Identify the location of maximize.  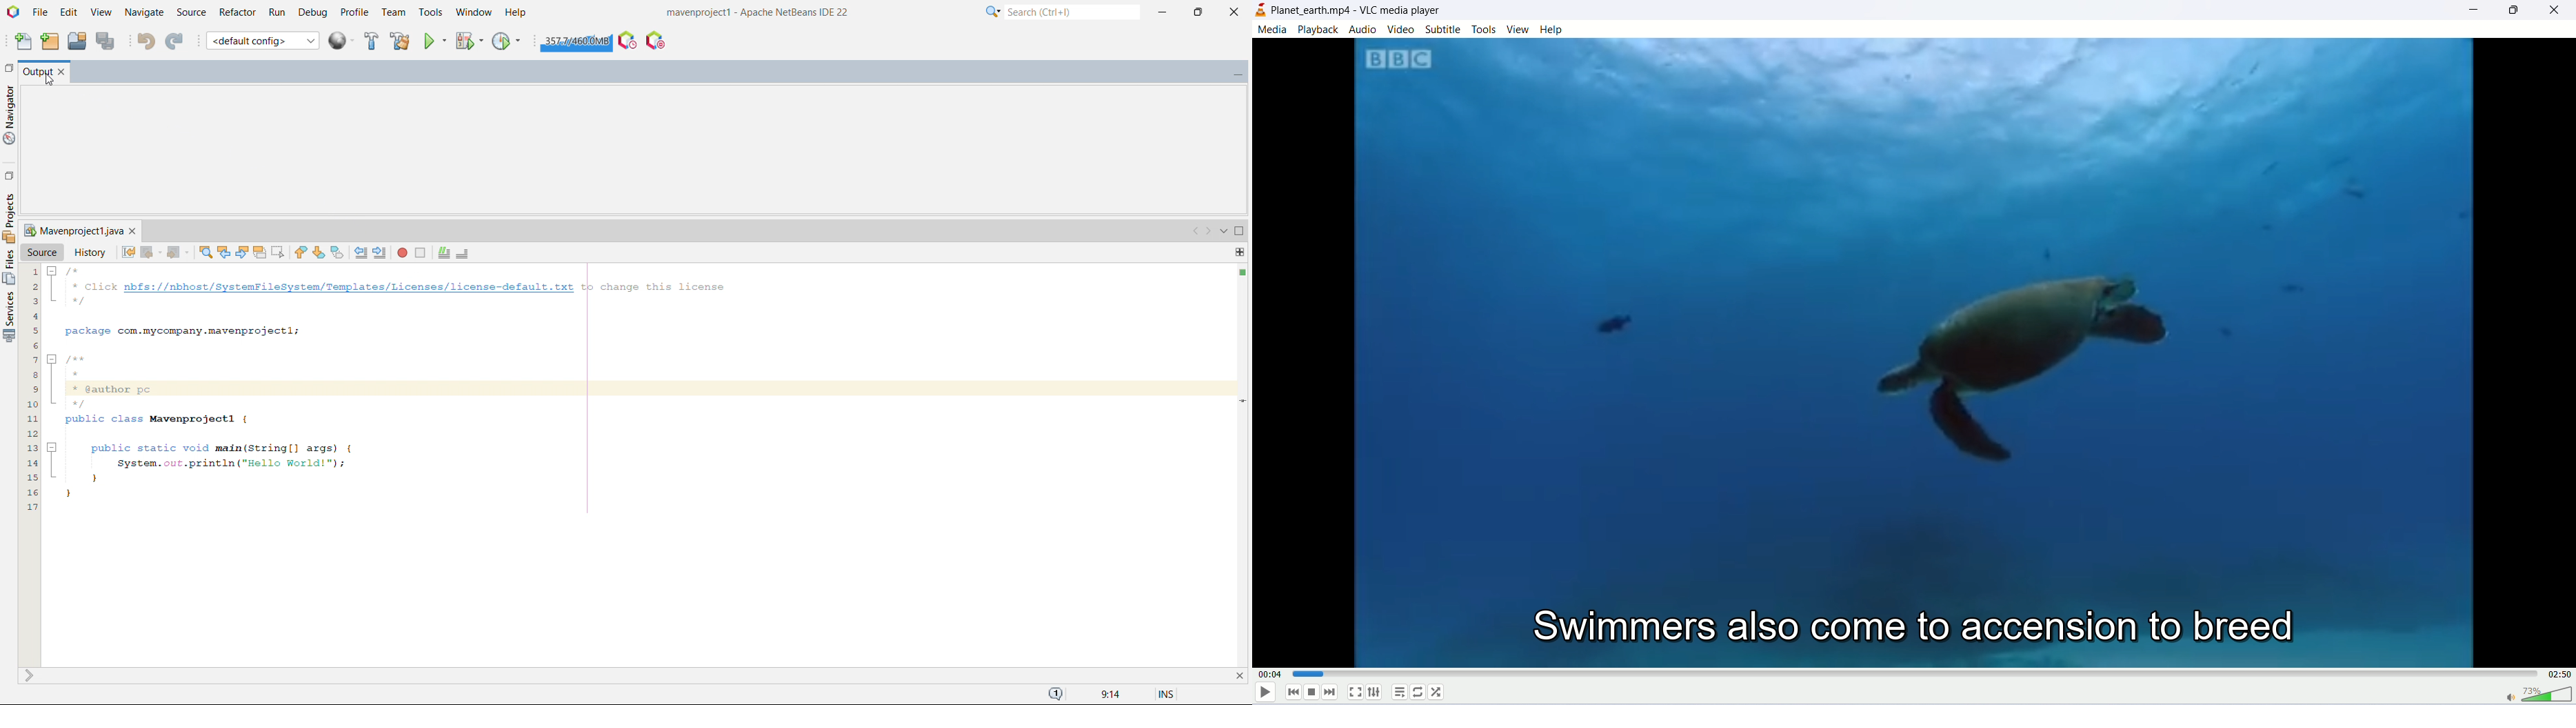
(2515, 11).